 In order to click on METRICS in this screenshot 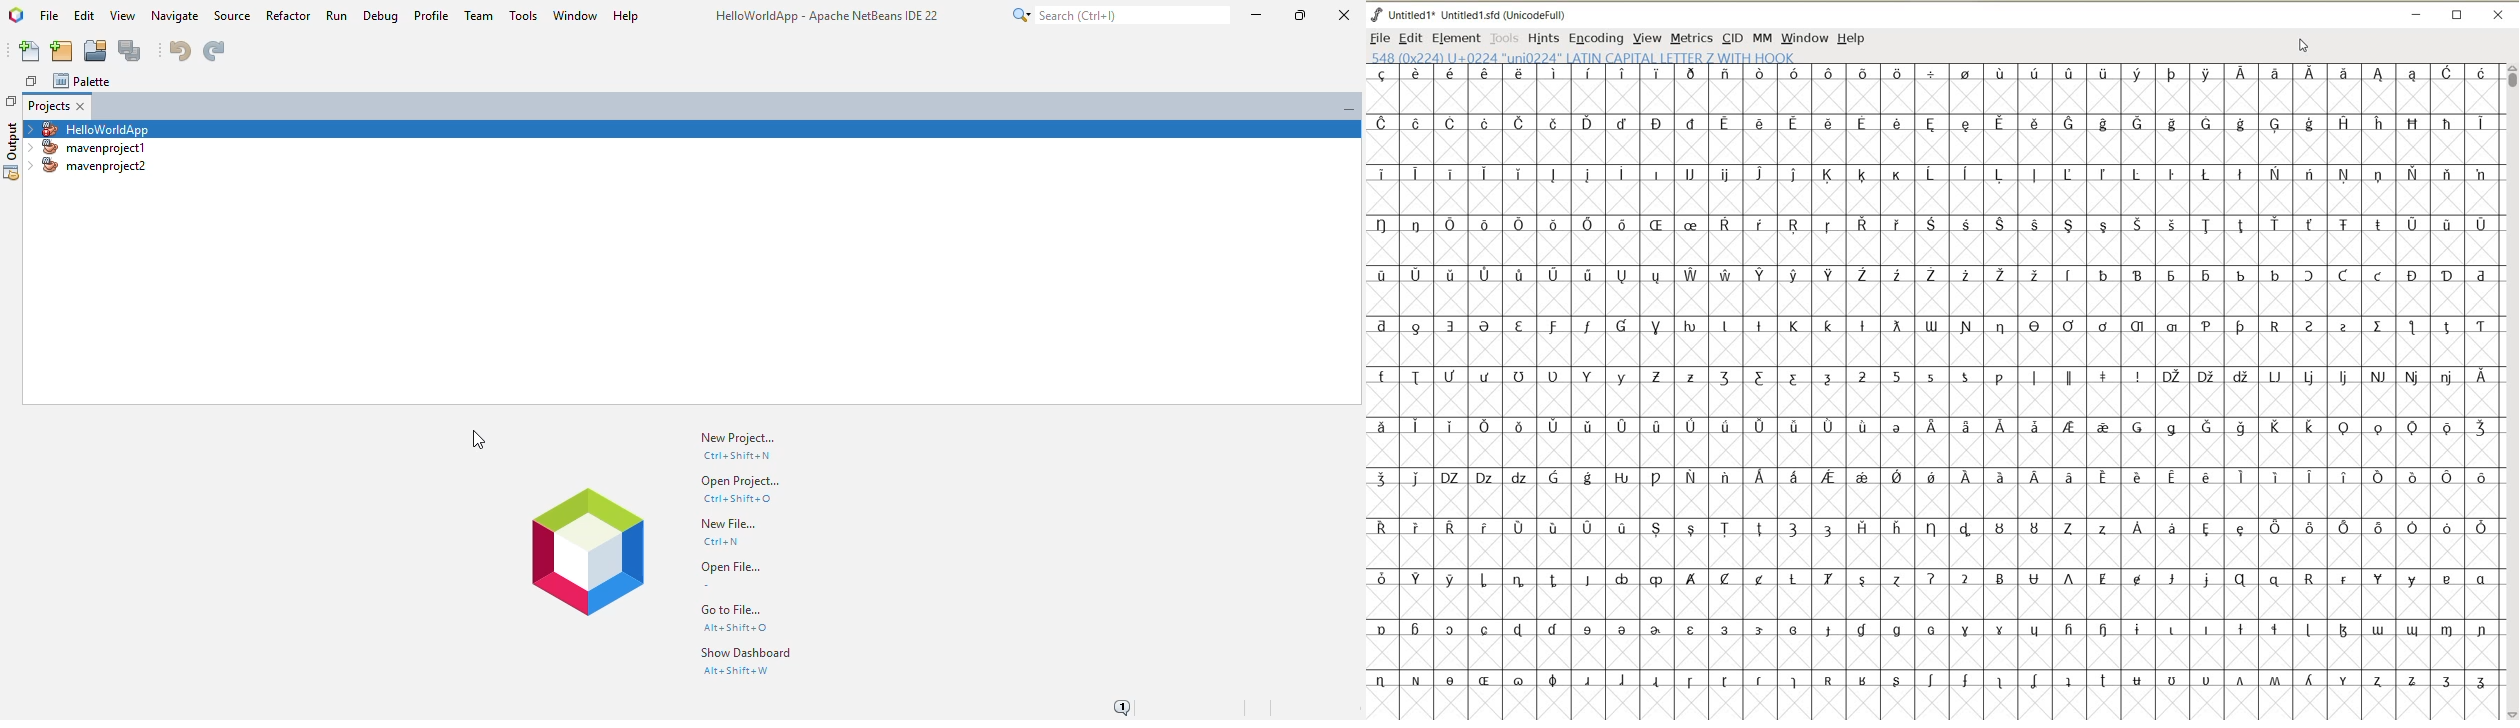, I will do `click(1691, 38)`.